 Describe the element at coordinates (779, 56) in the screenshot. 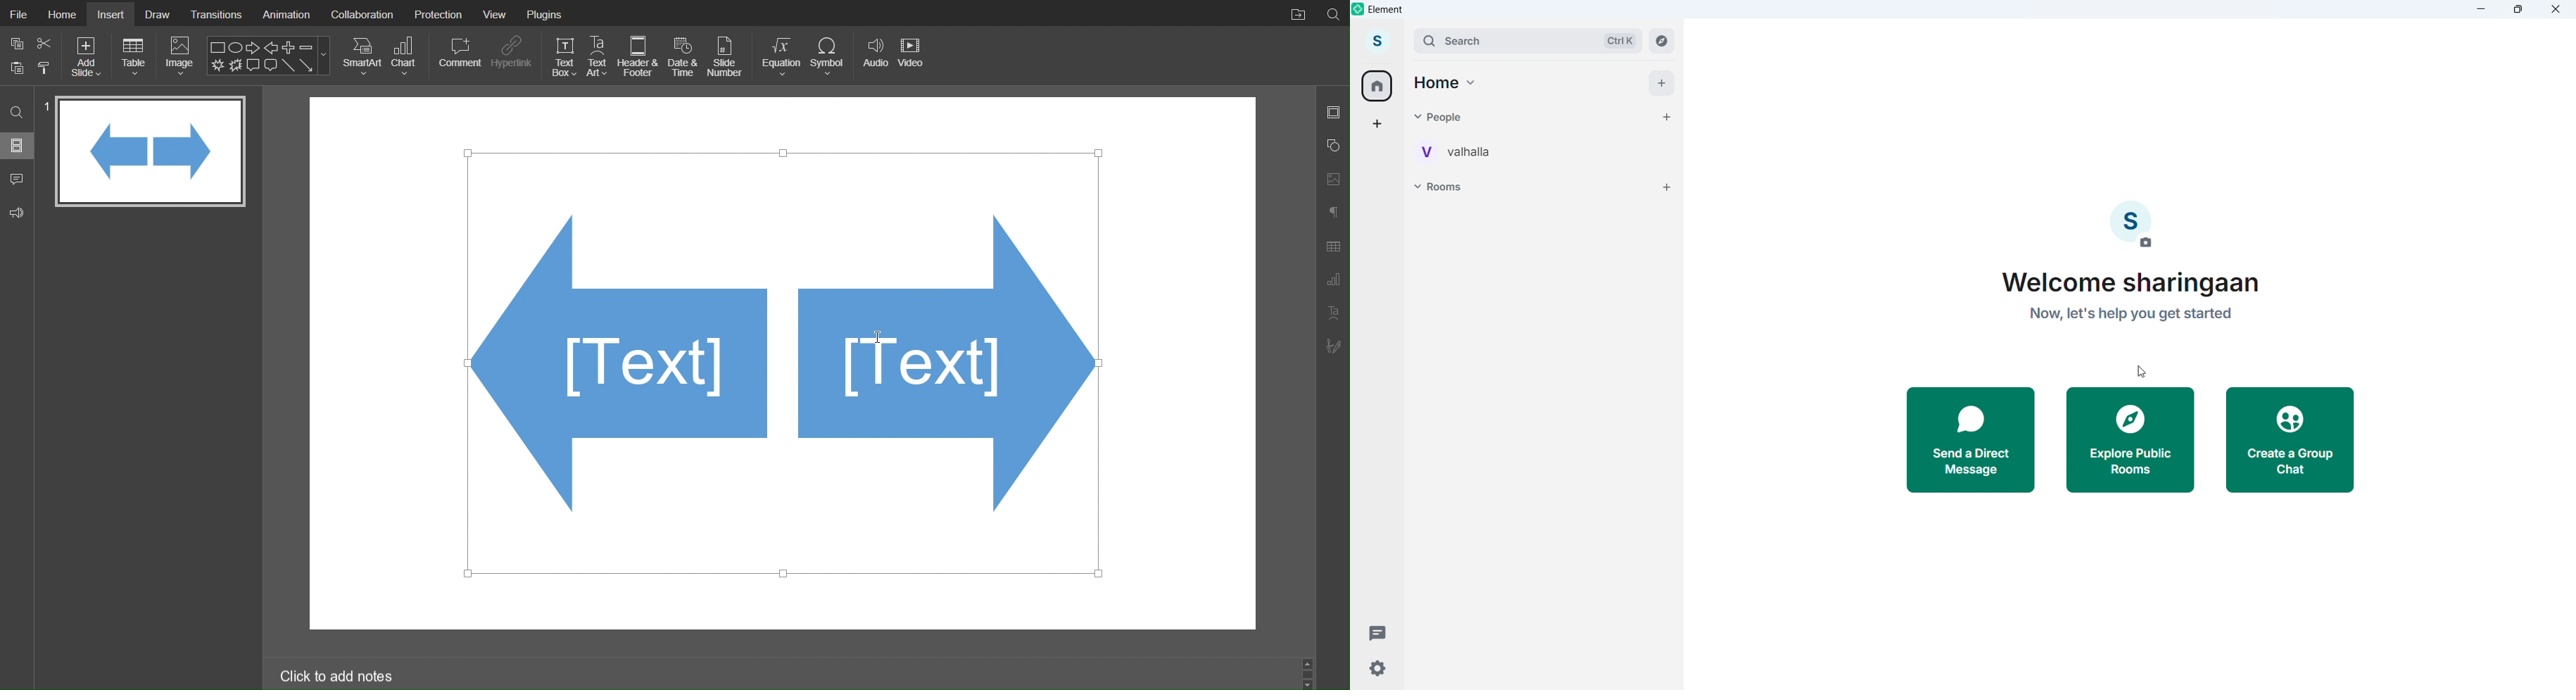

I see `Equation` at that location.